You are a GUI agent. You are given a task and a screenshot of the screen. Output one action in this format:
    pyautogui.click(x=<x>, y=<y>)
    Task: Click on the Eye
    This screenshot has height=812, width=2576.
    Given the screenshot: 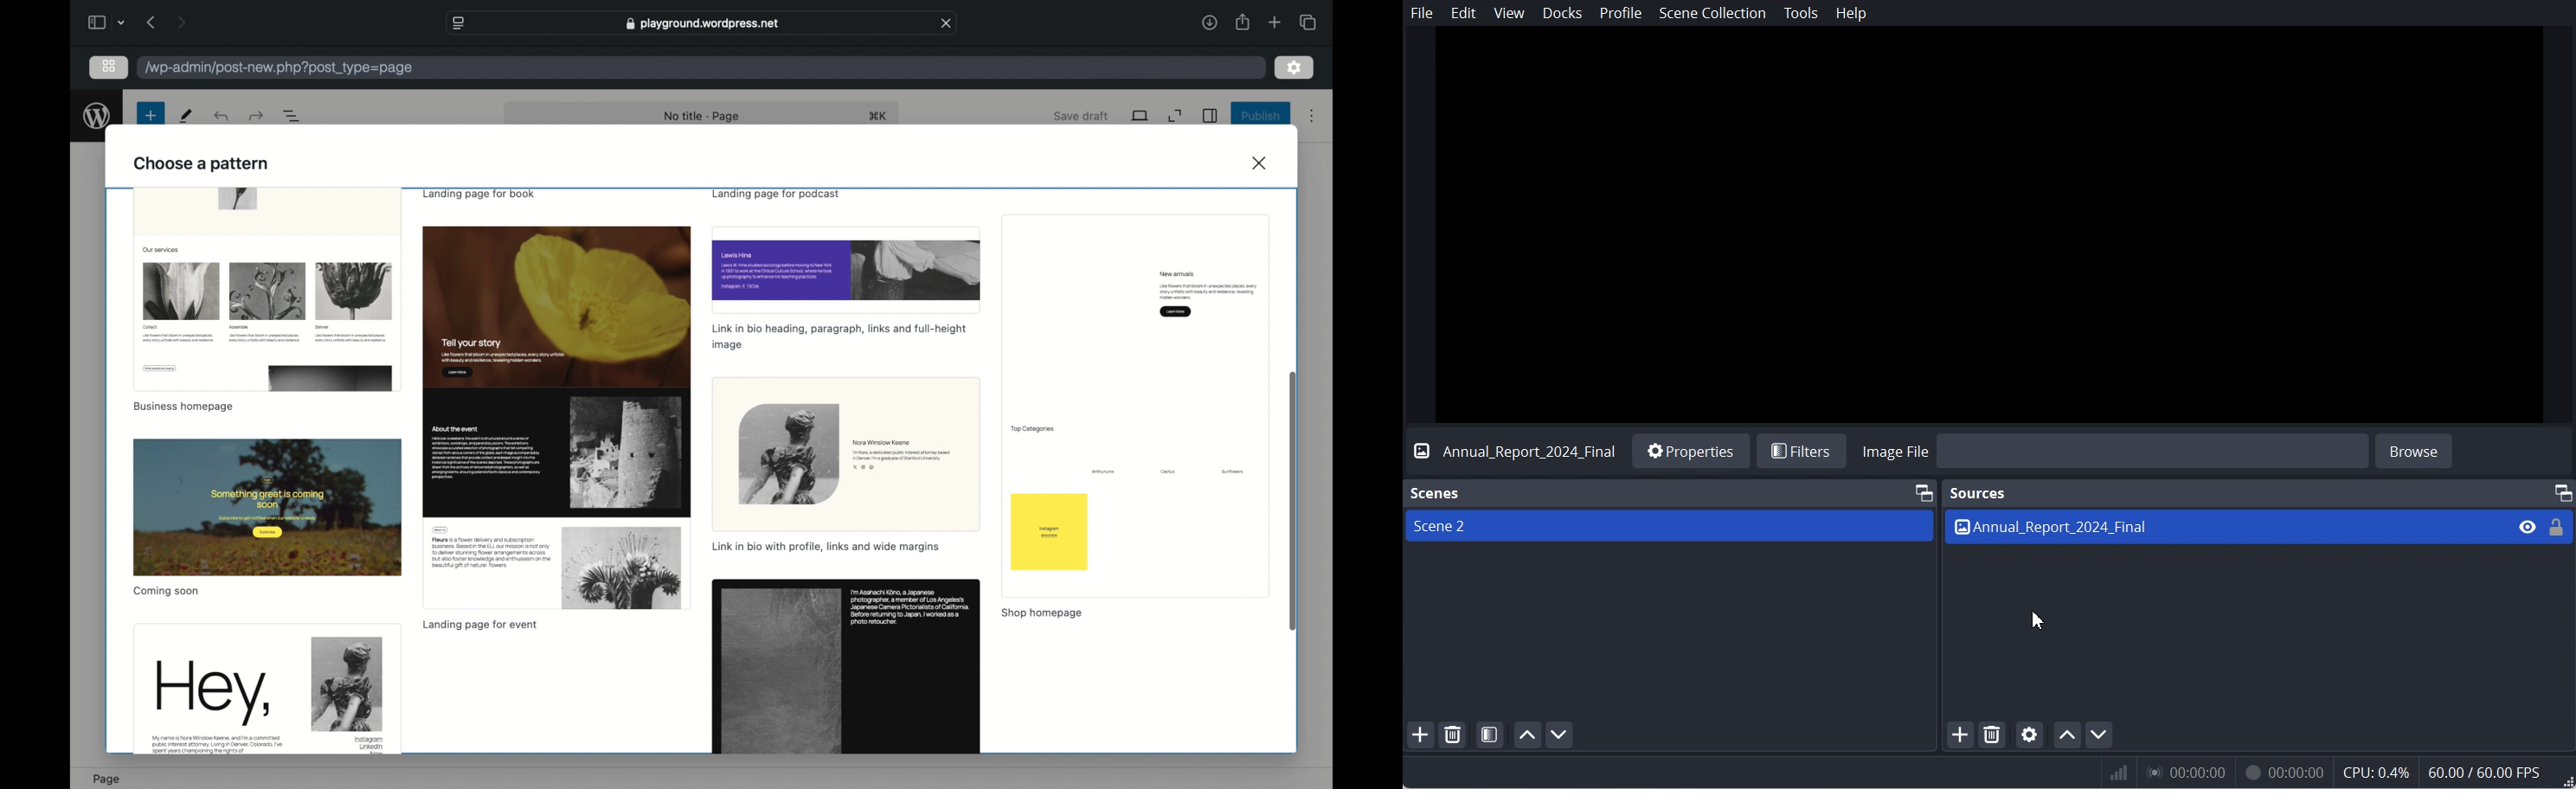 What is the action you would take?
    pyautogui.click(x=2528, y=526)
    